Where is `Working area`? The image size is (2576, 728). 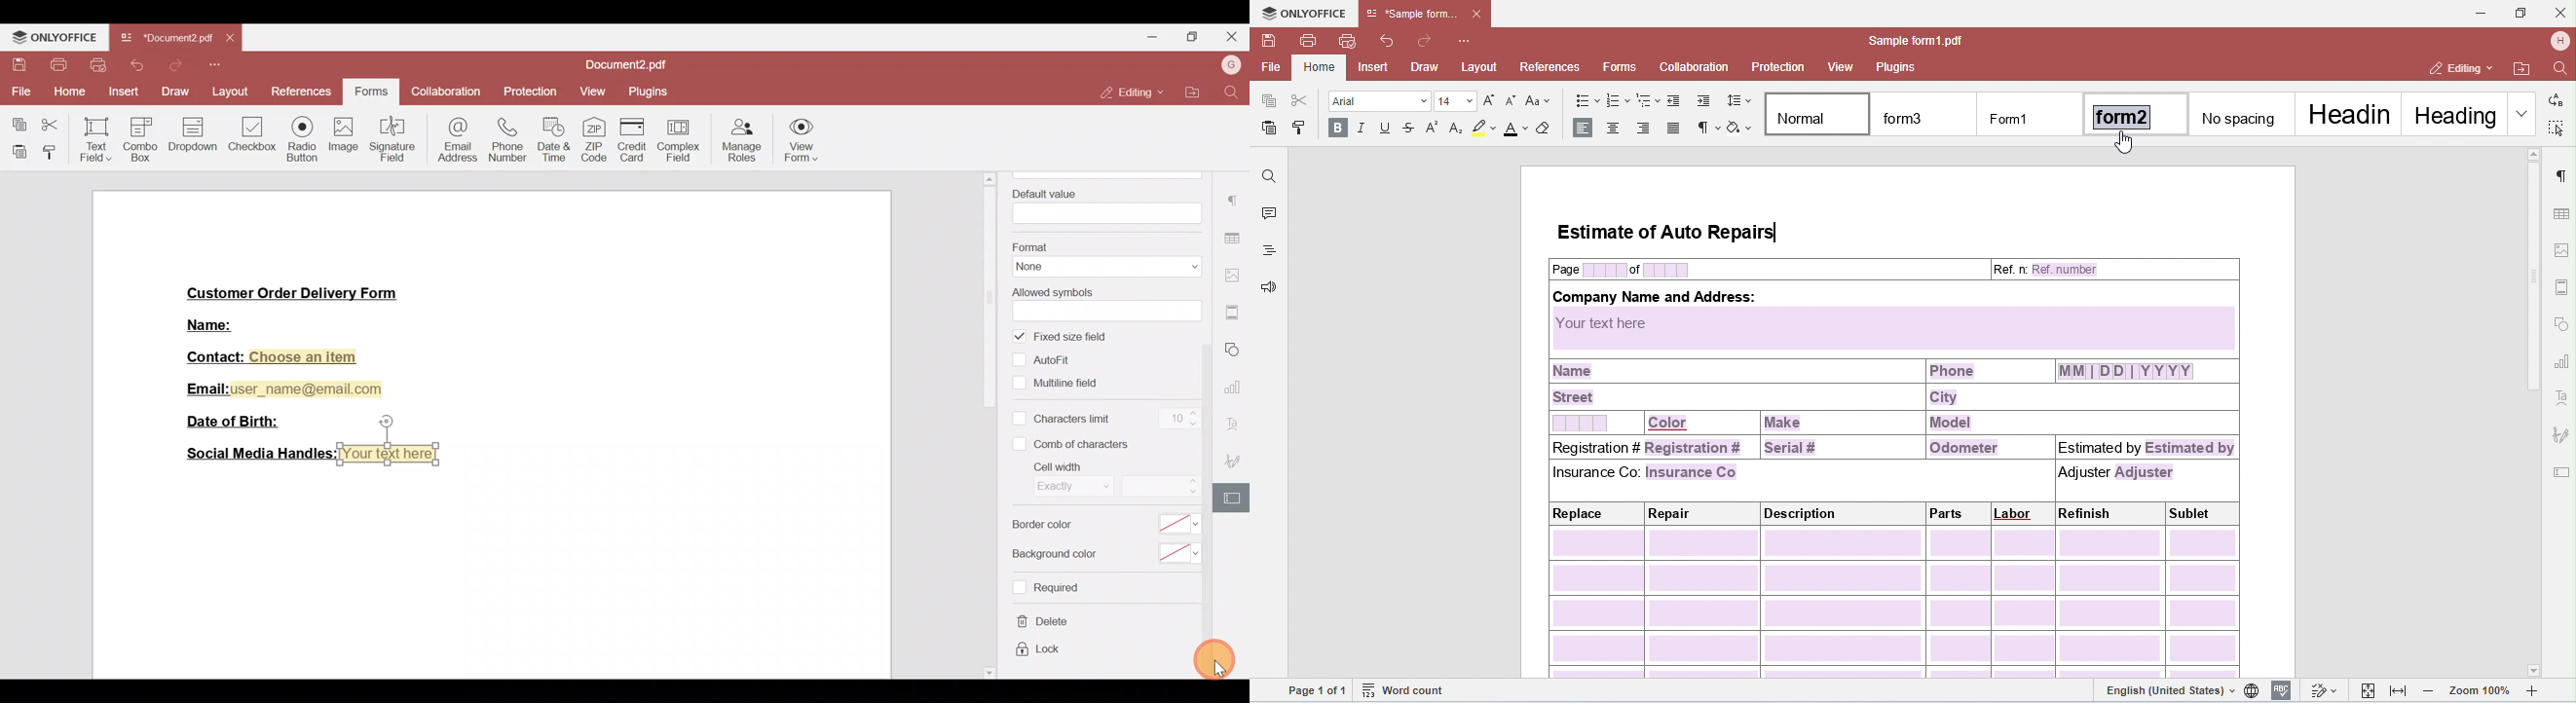
Working area is located at coordinates (488, 572).